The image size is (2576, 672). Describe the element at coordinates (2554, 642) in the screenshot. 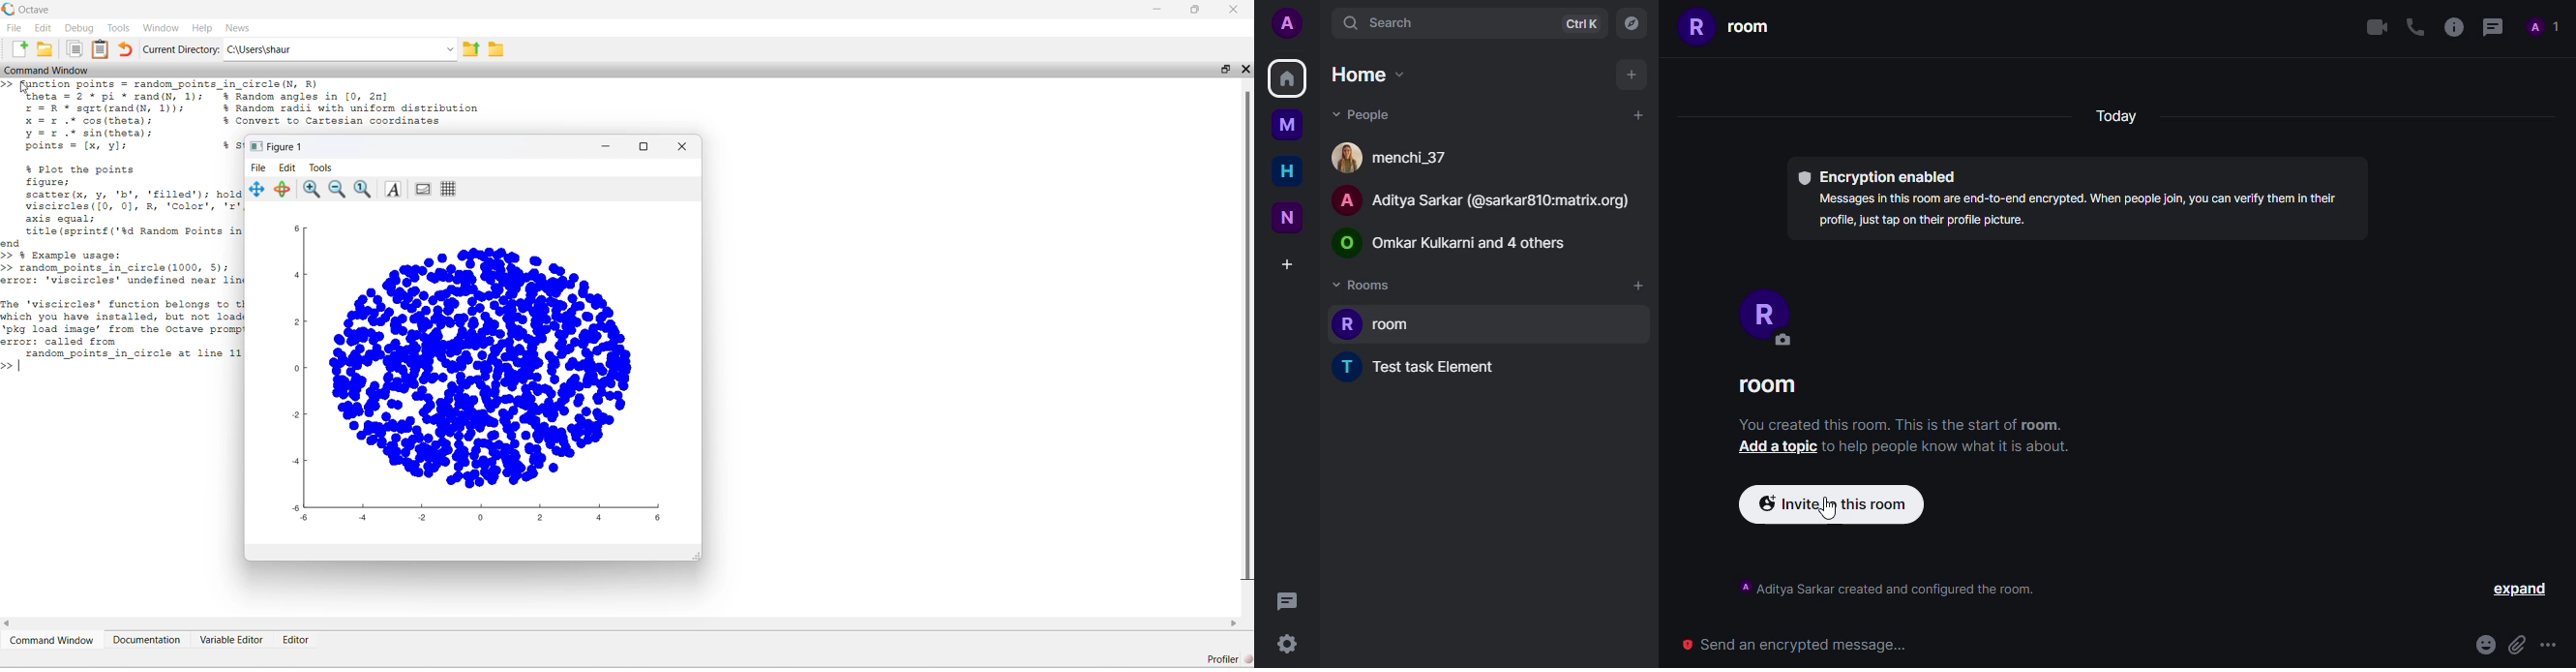

I see `more` at that location.